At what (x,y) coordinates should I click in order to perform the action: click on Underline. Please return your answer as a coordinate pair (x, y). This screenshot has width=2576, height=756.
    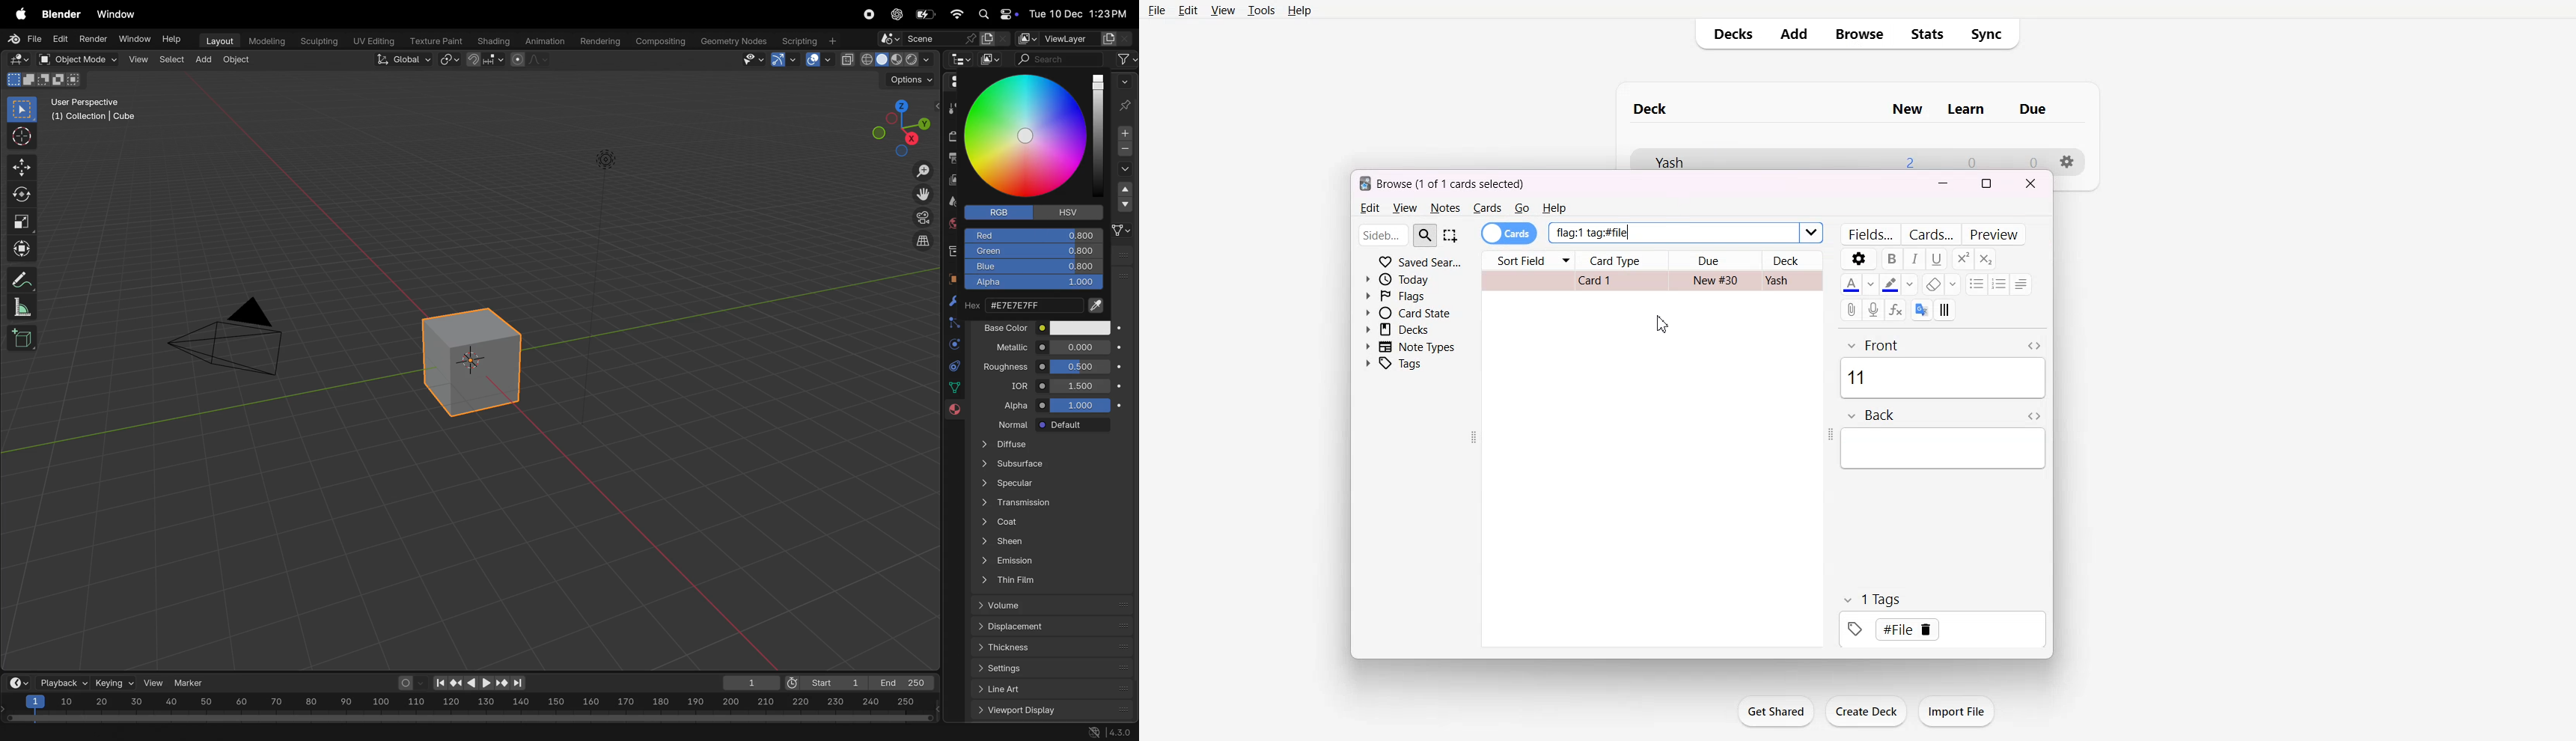
    Looking at the image, I should click on (1938, 258).